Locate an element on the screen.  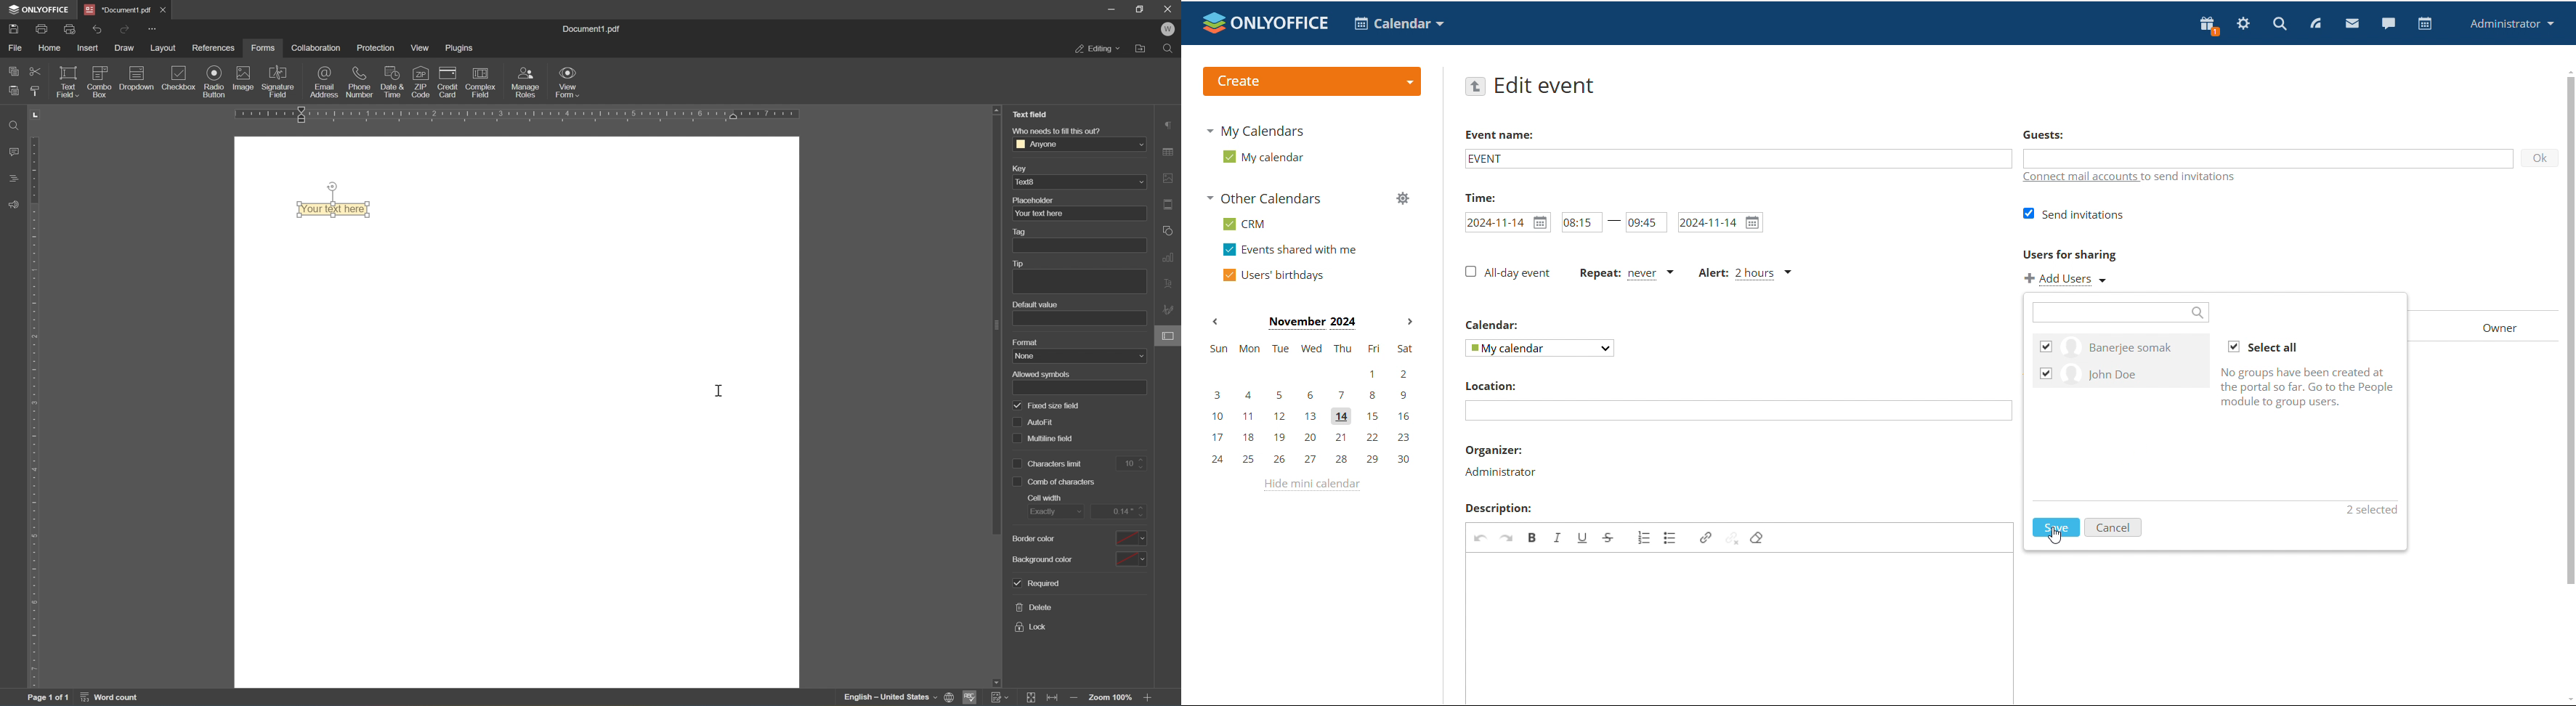
welcome is located at coordinates (1168, 30).